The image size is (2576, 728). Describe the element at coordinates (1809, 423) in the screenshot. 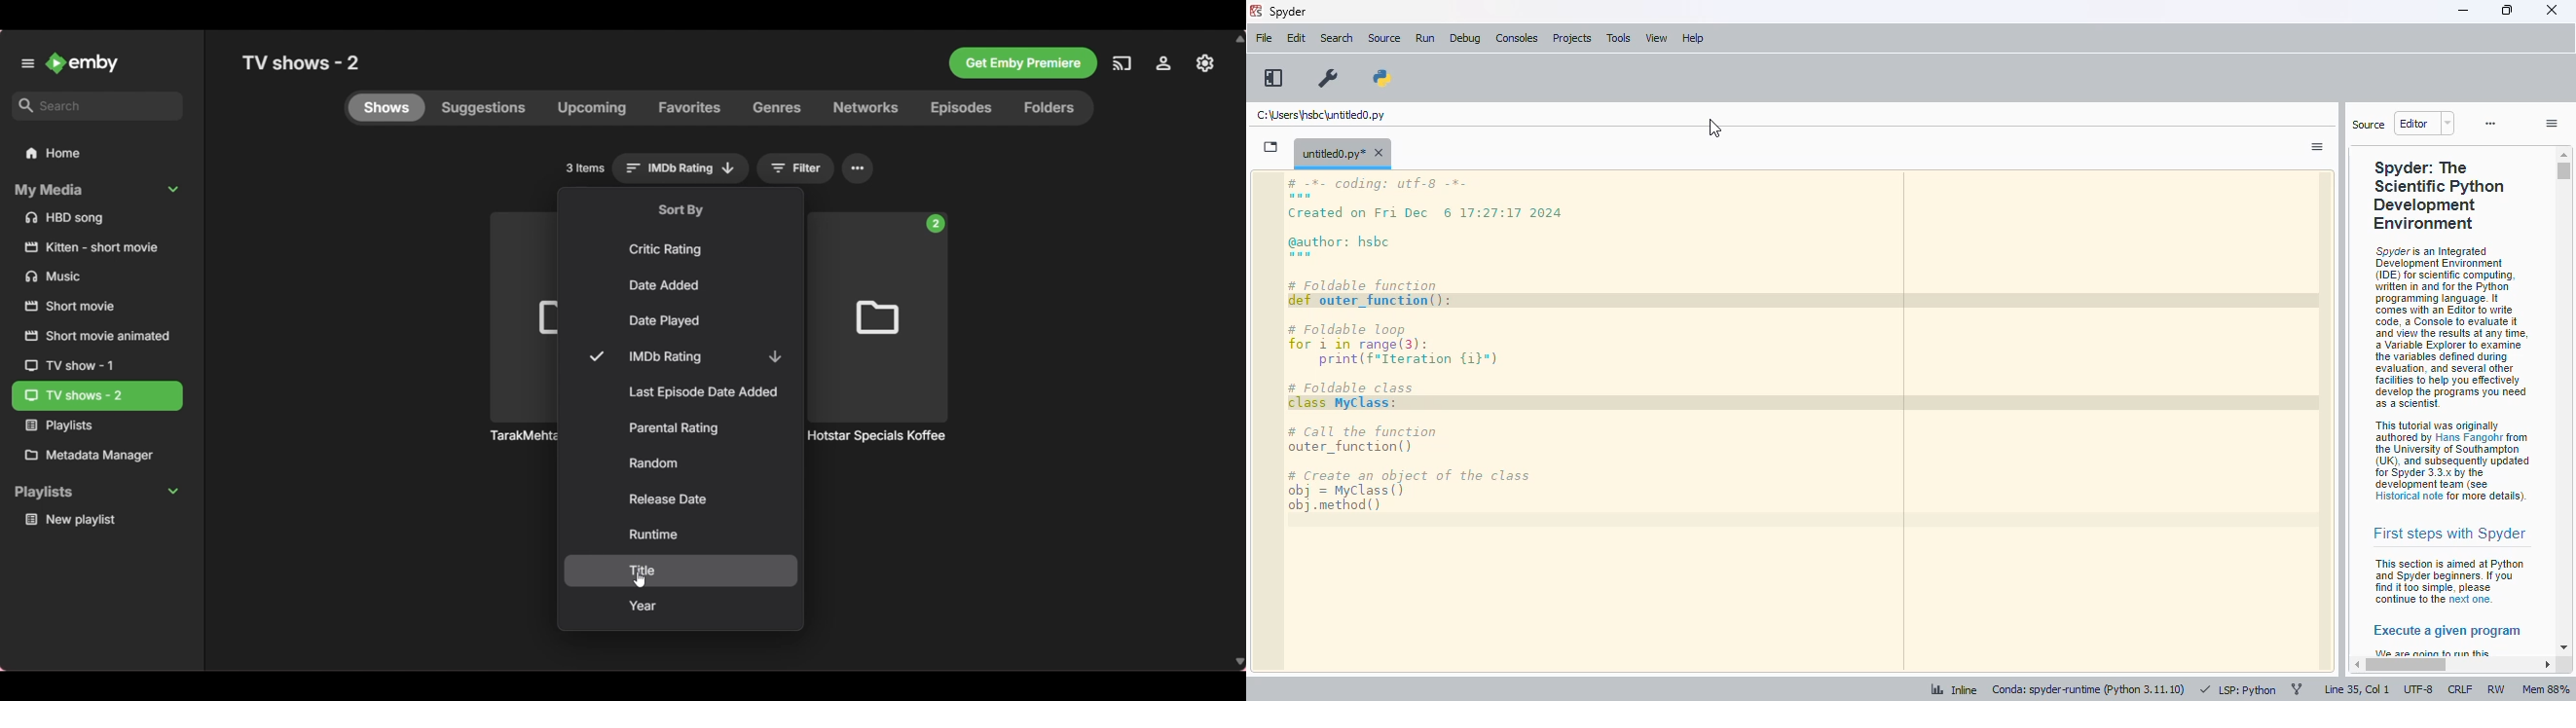

I see `editor` at that location.